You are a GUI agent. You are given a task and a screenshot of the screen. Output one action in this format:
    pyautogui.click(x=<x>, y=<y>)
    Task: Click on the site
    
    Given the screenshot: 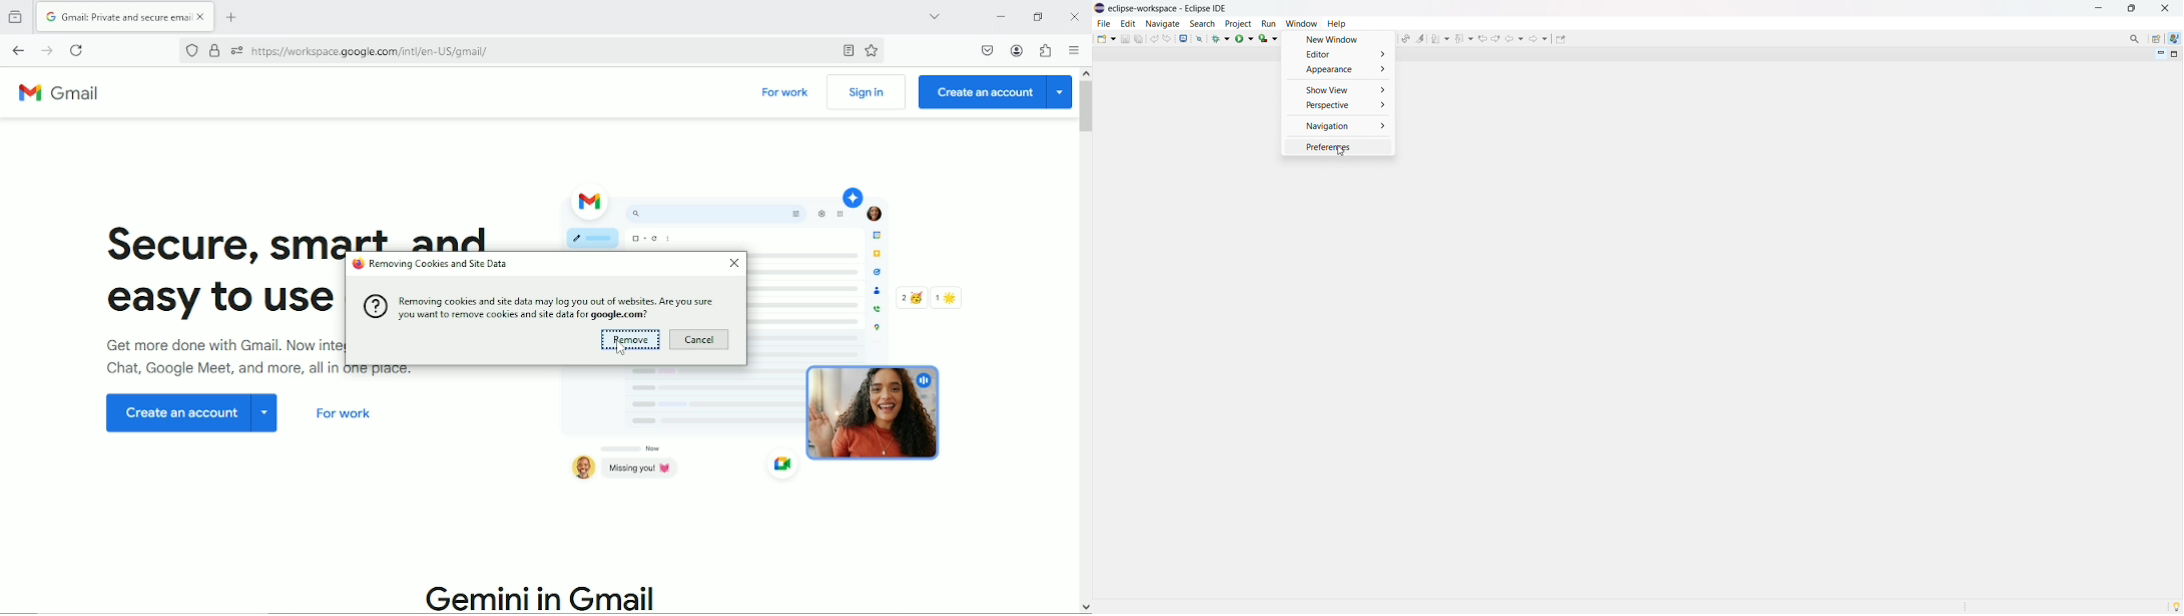 What is the action you would take?
    pyautogui.click(x=371, y=51)
    